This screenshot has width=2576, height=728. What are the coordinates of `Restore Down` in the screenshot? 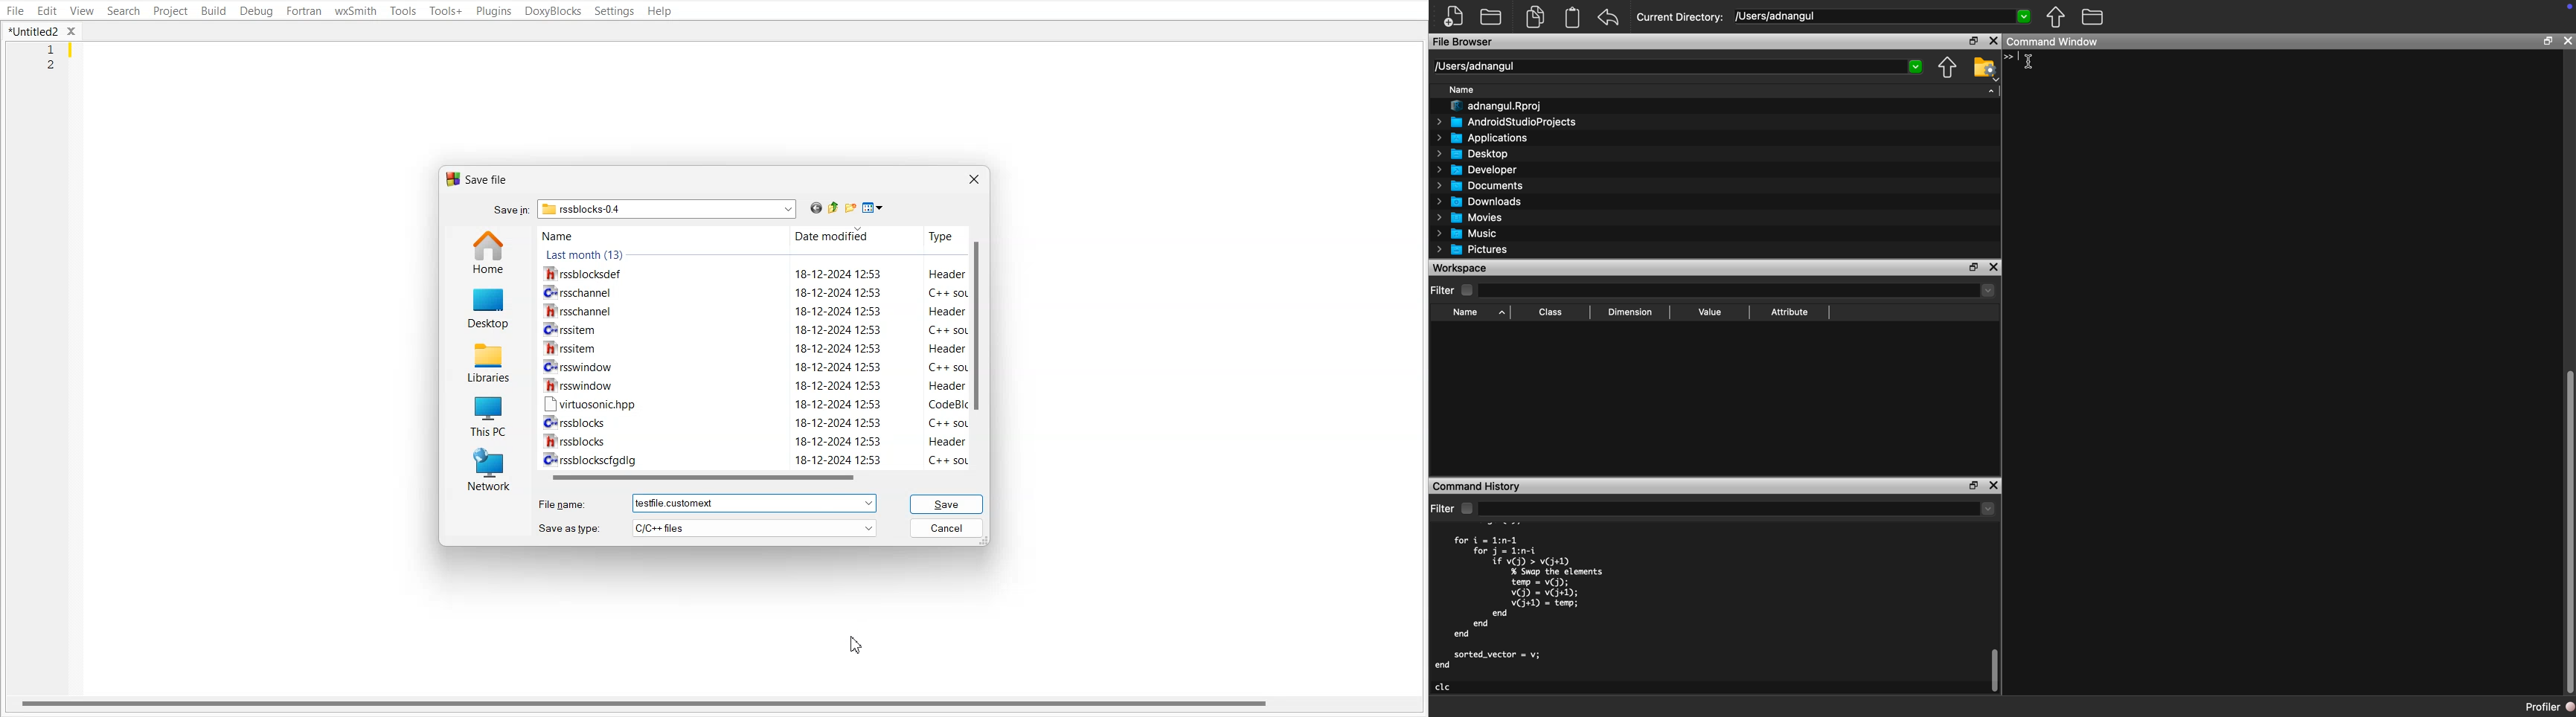 It's located at (1974, 486).